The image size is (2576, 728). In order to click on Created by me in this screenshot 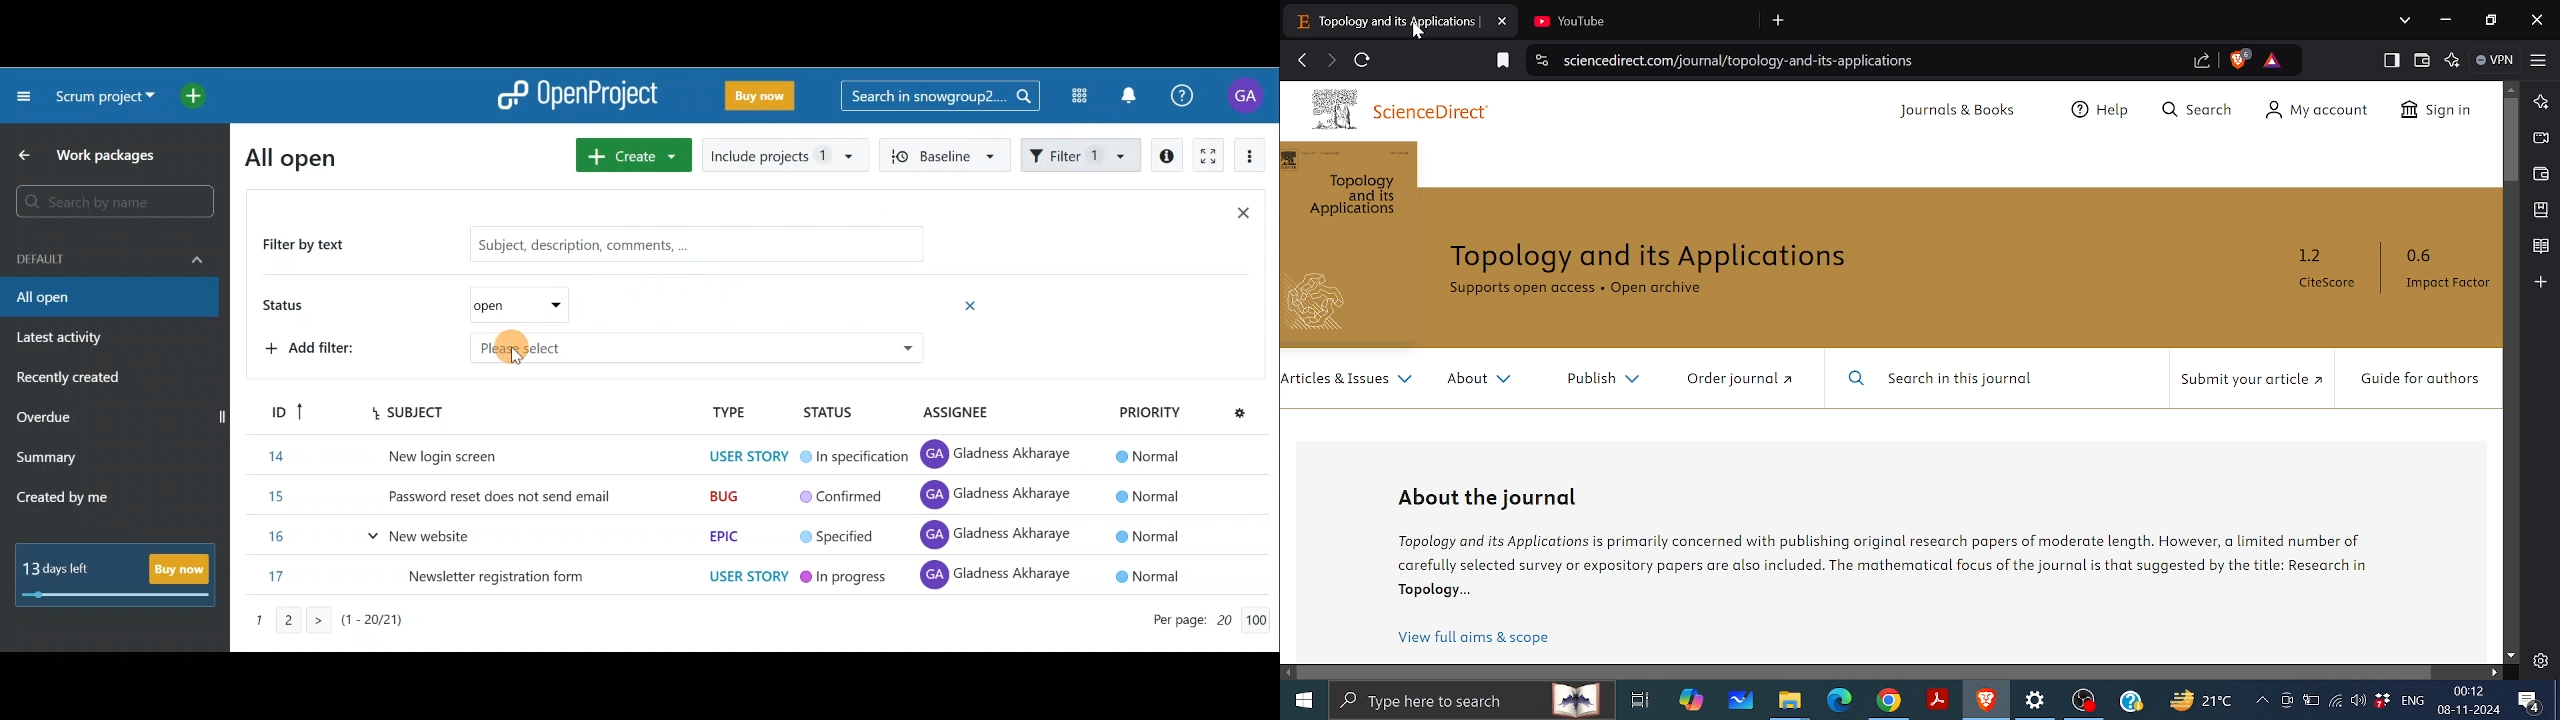, I will do `click(74, 500)`.